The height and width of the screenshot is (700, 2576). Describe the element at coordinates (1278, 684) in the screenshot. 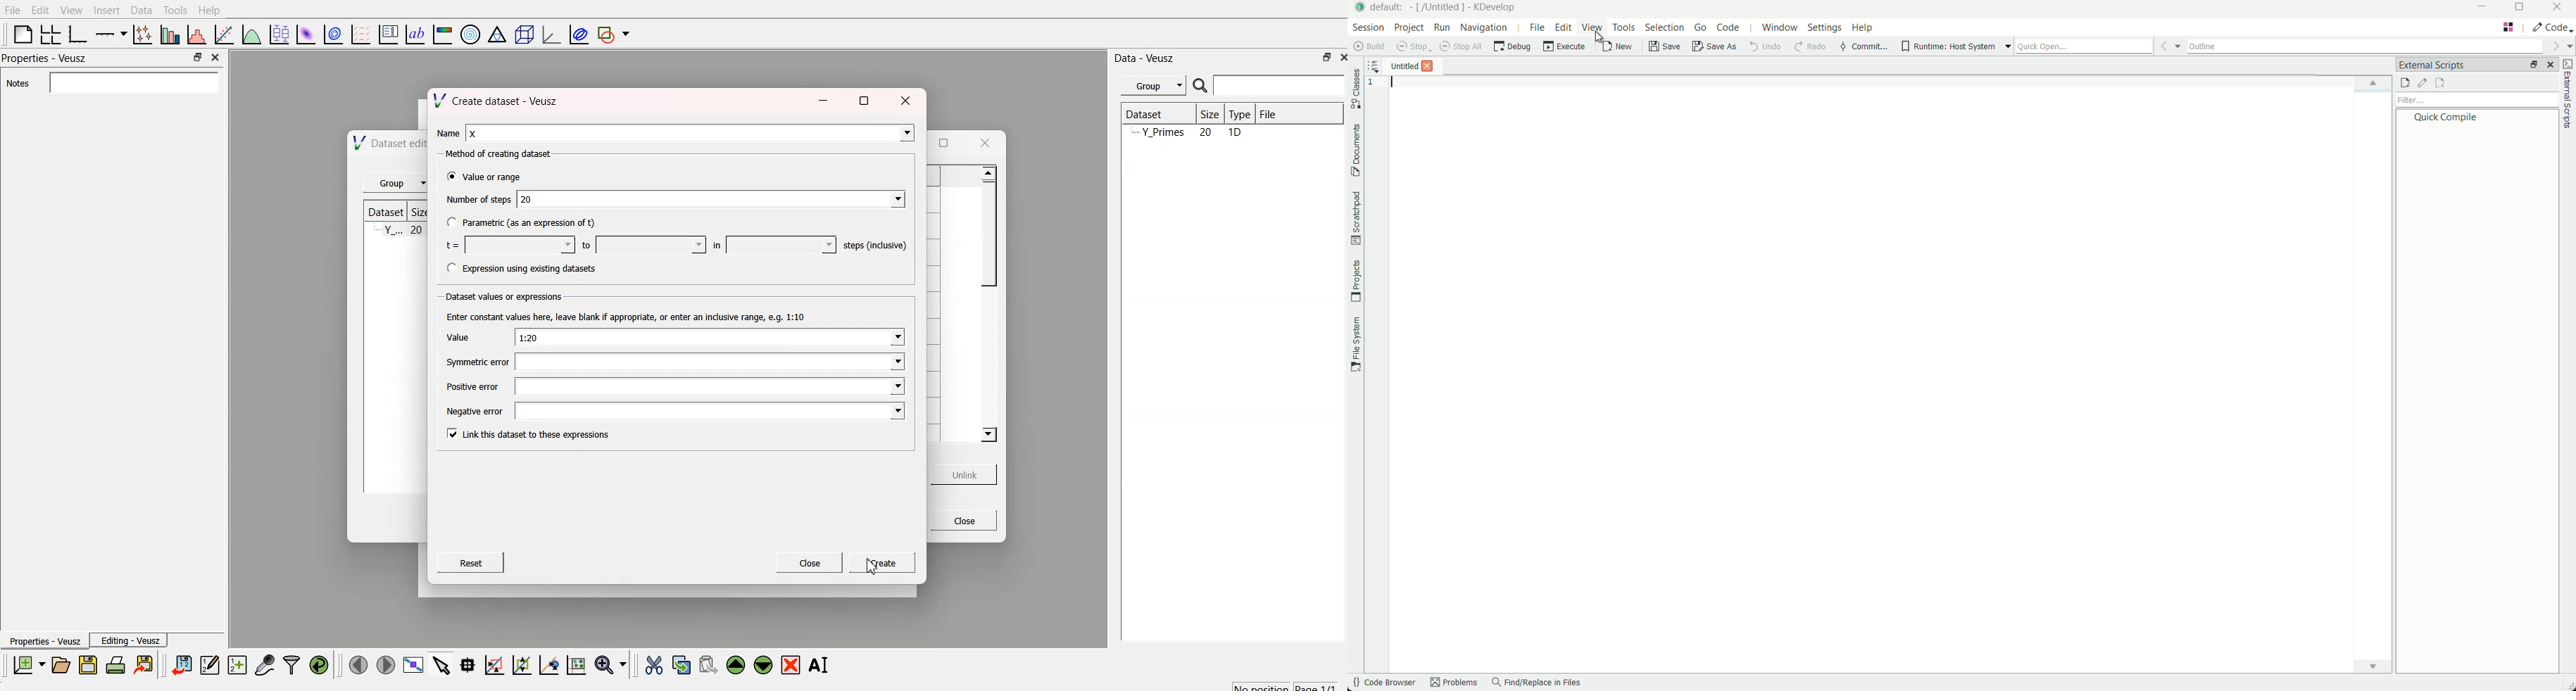

I see `no position page 1/1` at that location.